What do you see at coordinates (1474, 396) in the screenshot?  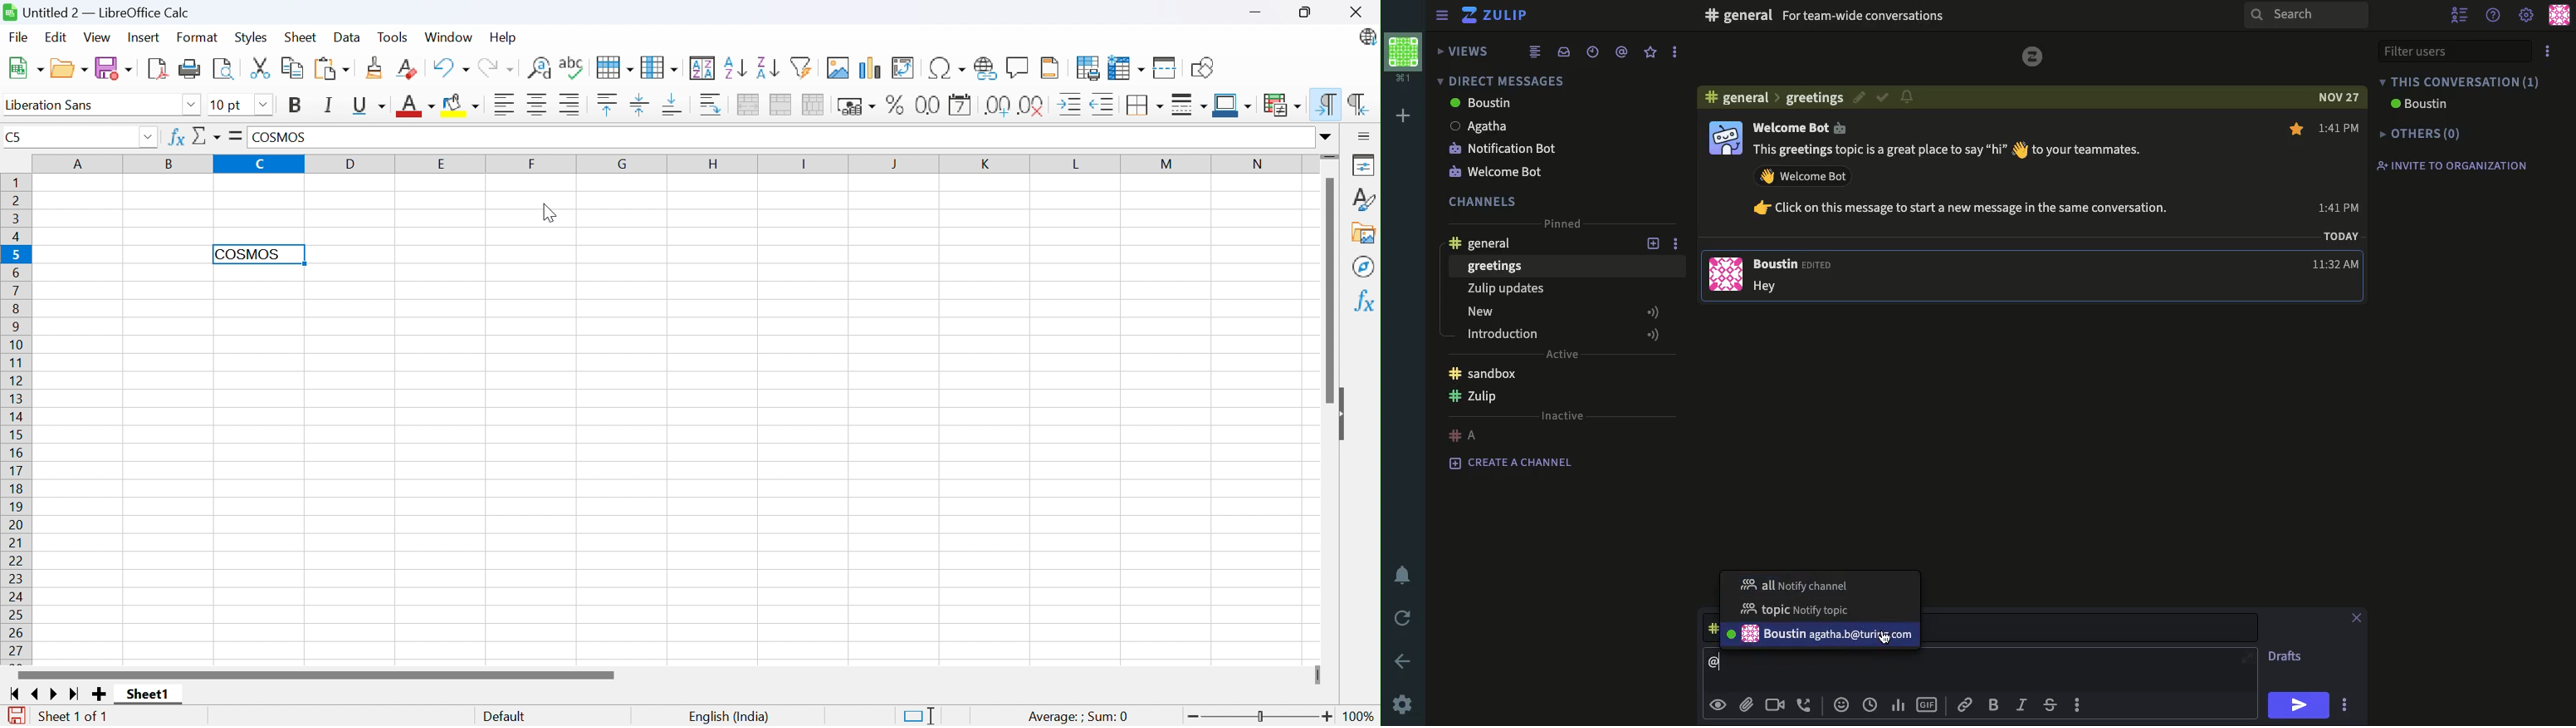 I see `Zulip` at bounding box center [1474, 396].